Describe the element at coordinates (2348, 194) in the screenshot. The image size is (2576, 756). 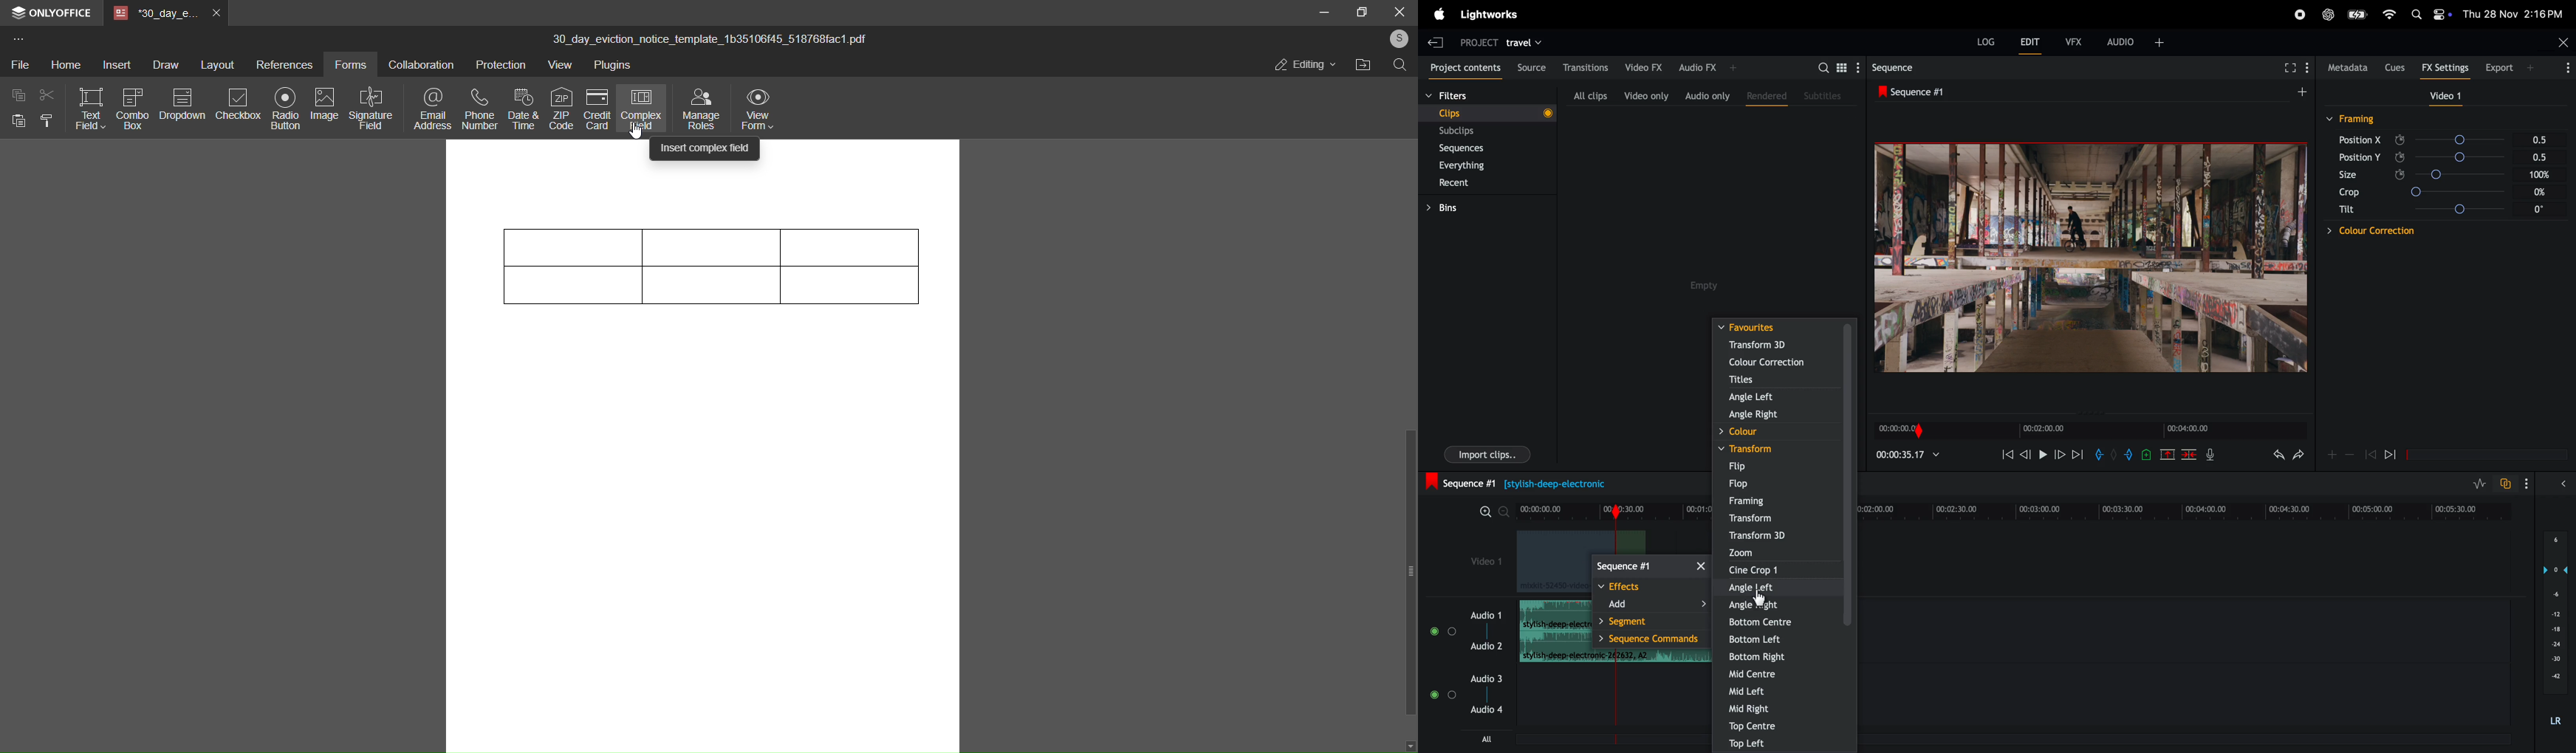
I see `crop` at that location.